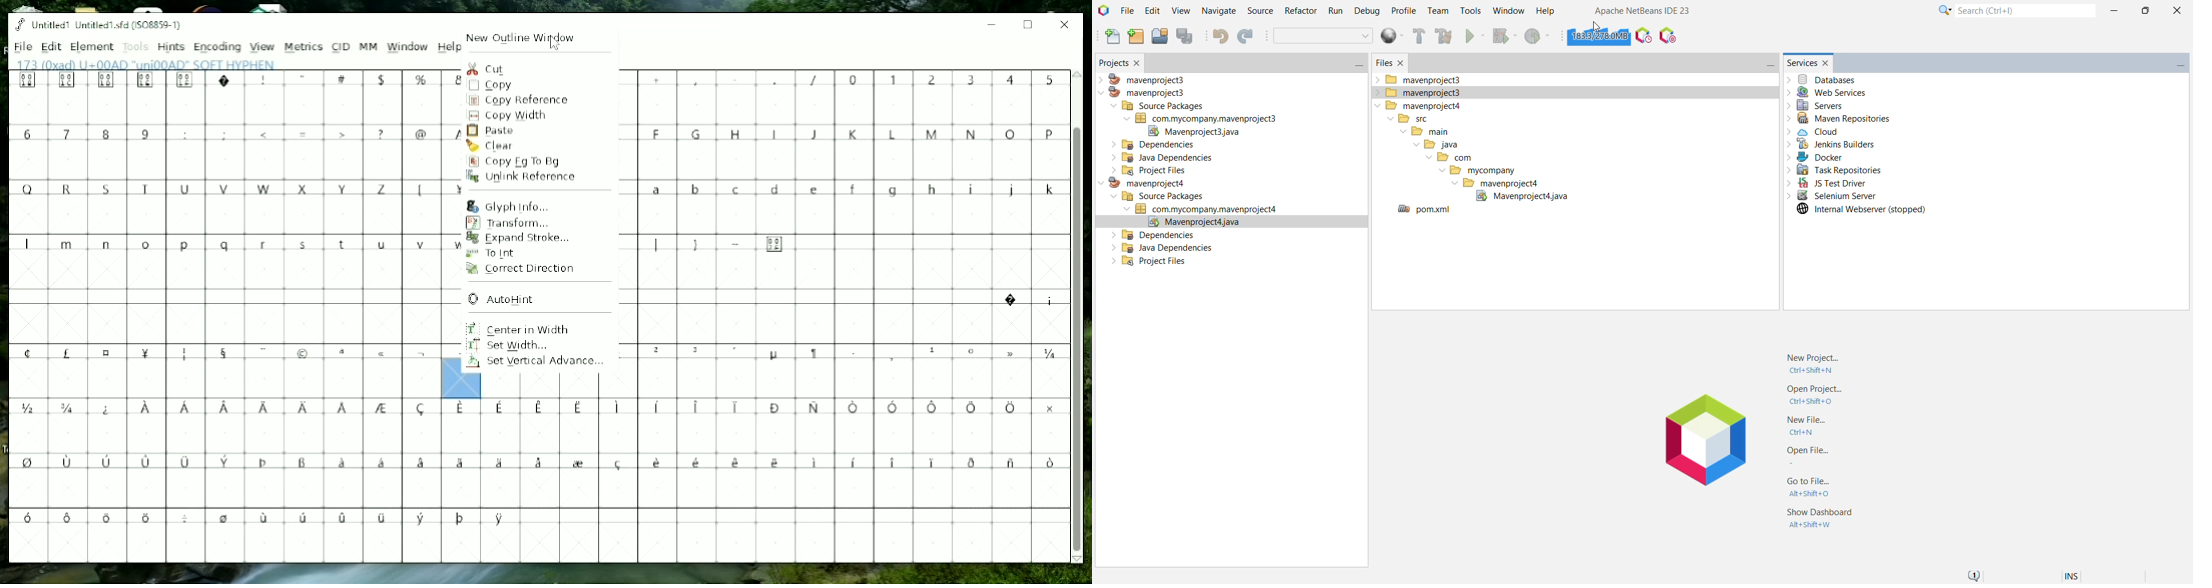 Image resolution: width=2212 pixels, height=588 pixels. I want to click on Clear, so click(491, 146).